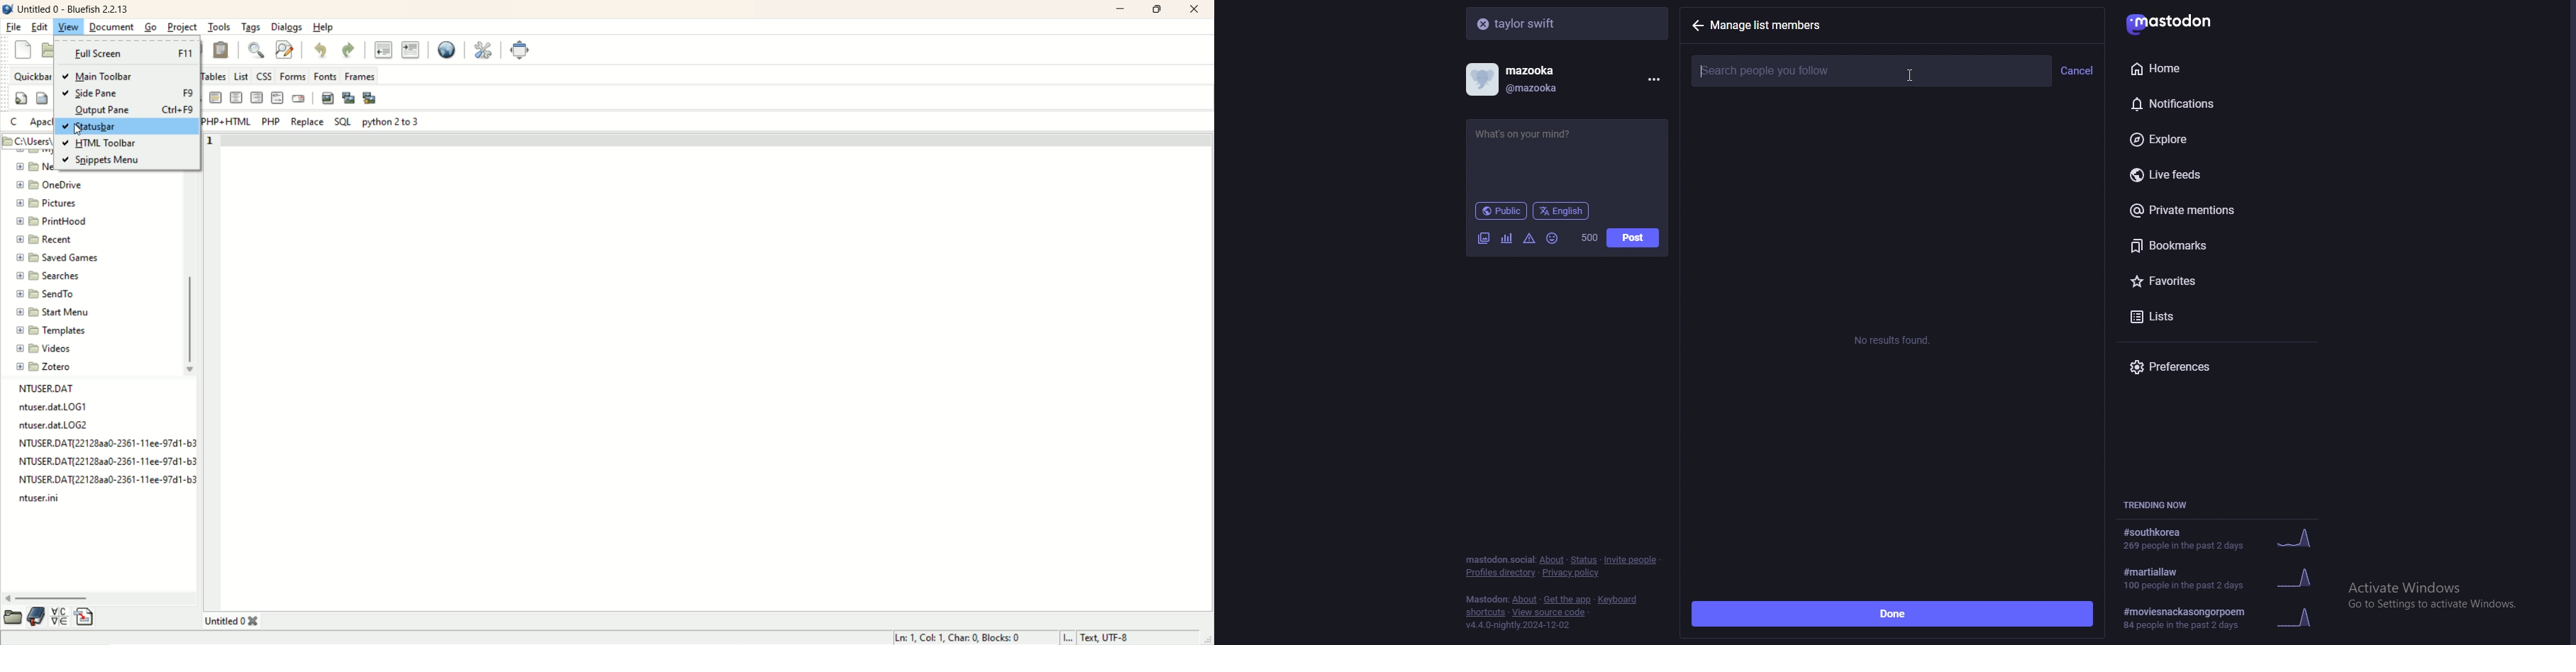 The width and height of the screenshot is (2576, 672). Describe the element at coordinates (2185, 315) in the screenshot. I see `lists` at that location.